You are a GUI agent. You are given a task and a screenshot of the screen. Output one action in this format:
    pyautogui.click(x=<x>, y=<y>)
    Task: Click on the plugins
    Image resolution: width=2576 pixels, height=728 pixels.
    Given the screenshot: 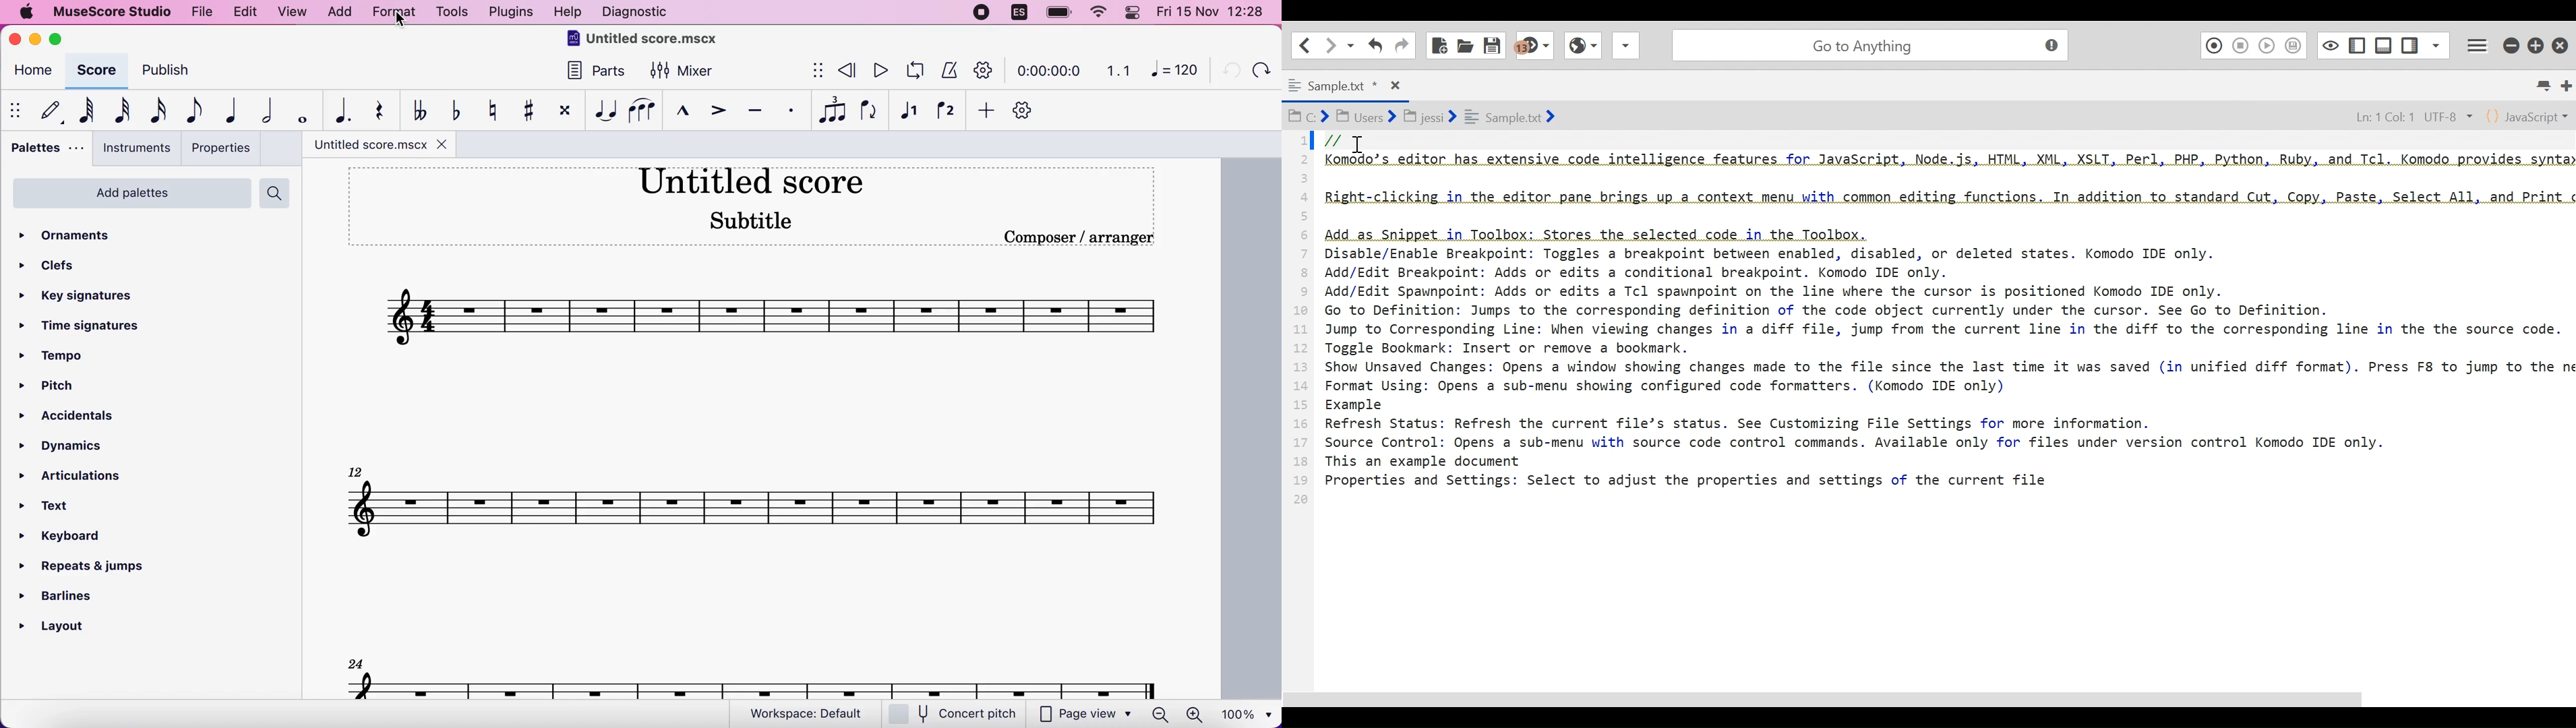 What is the action you would take?
    pyautogui.click(x=509, y=12)
    